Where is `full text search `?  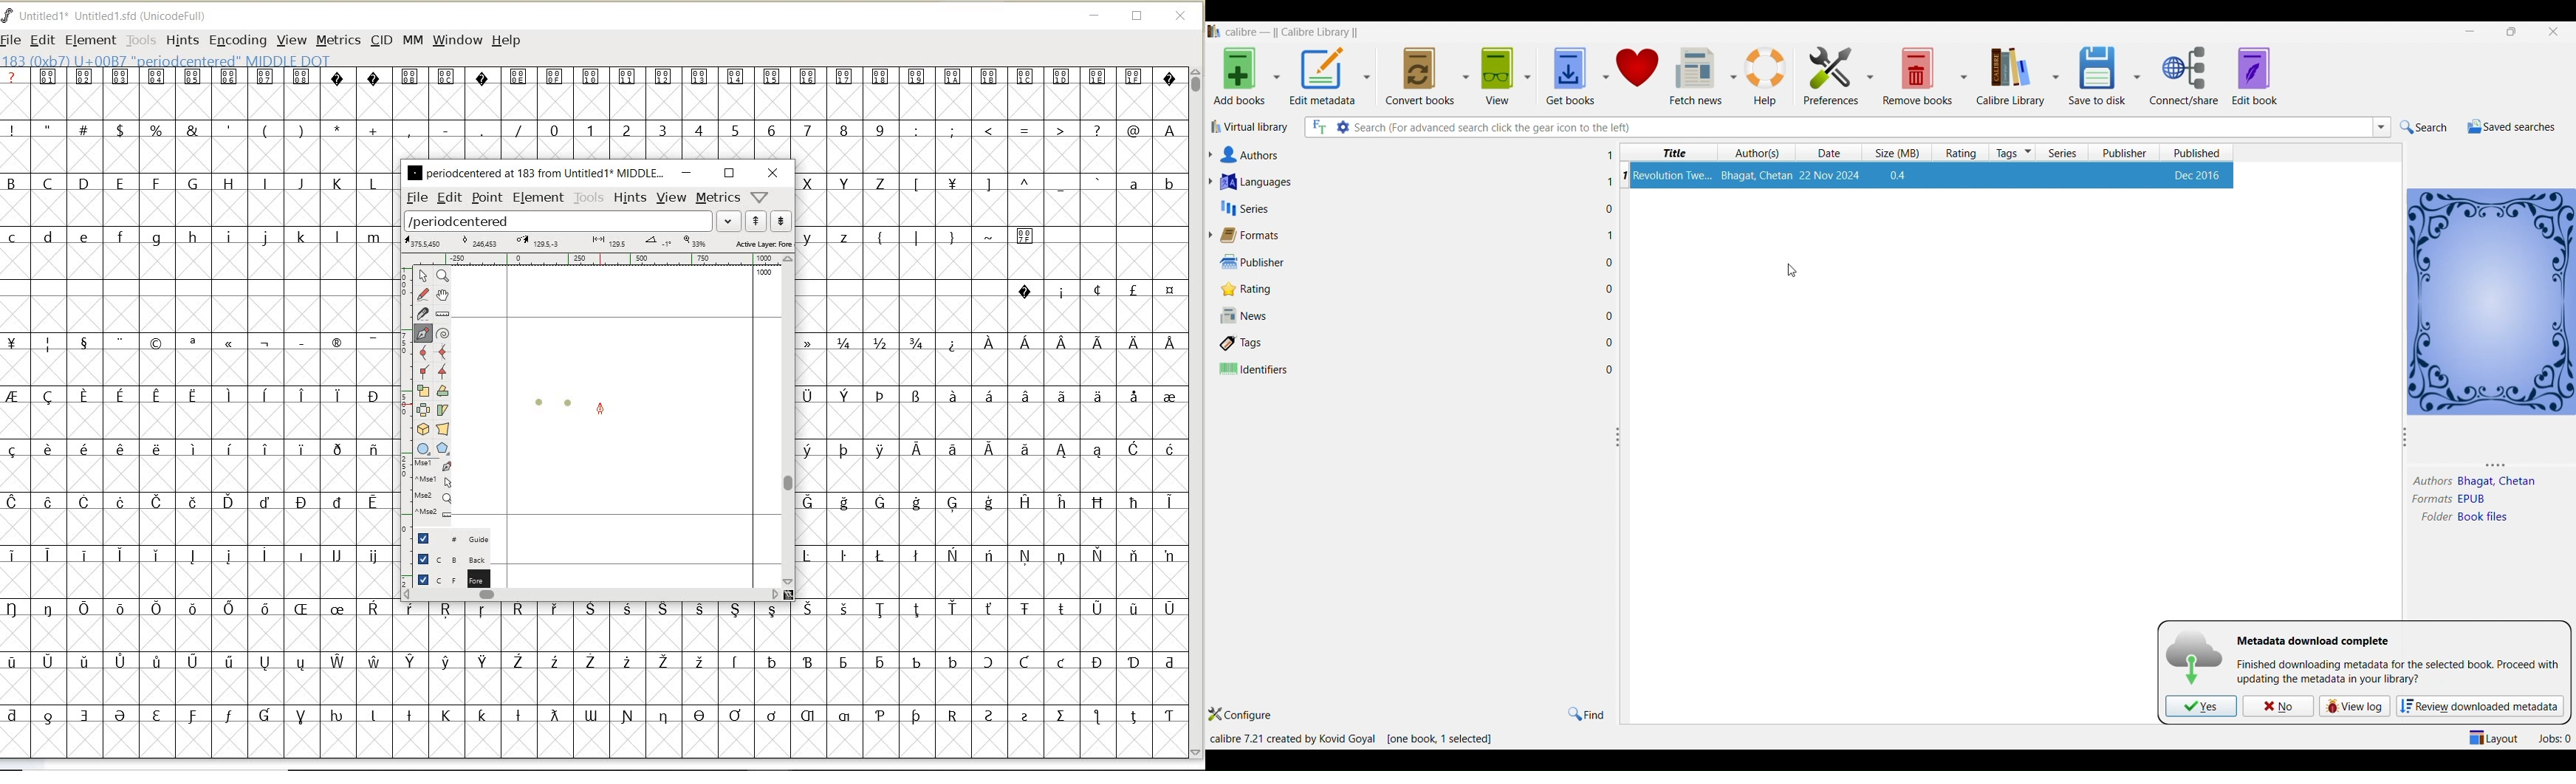
full text search  is located at coordinates (1319, 128).